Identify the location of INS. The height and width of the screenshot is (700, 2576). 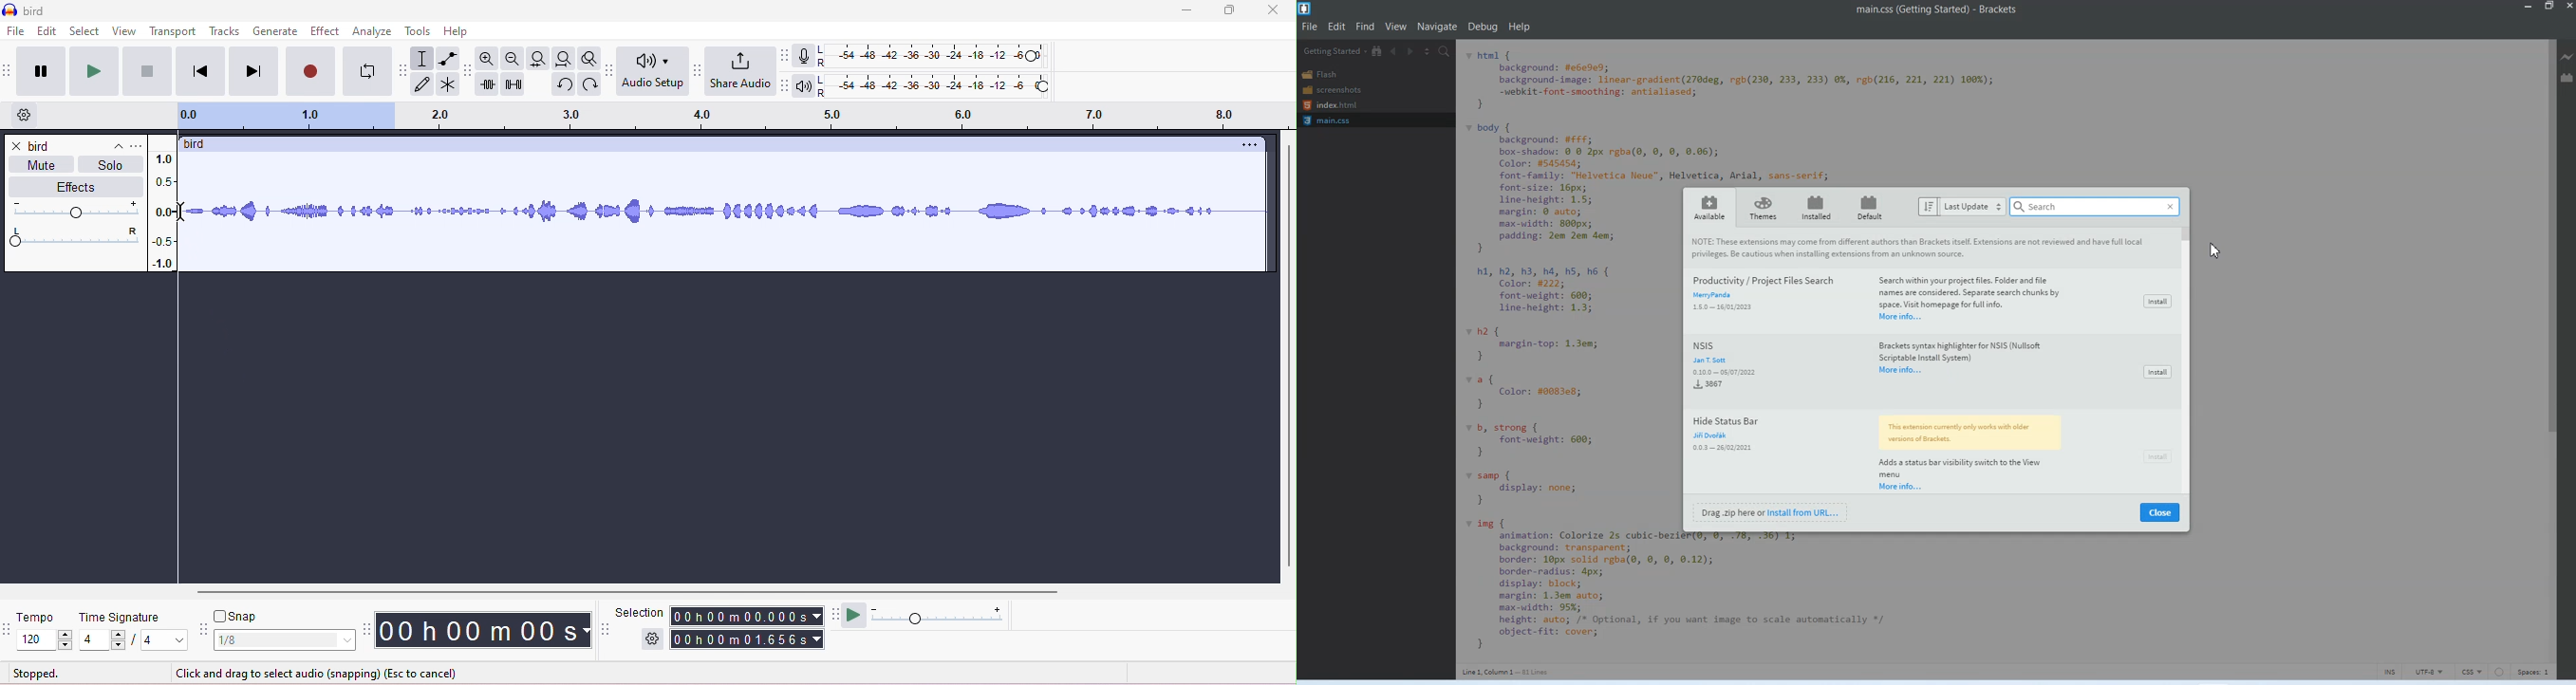
(2390, 670).